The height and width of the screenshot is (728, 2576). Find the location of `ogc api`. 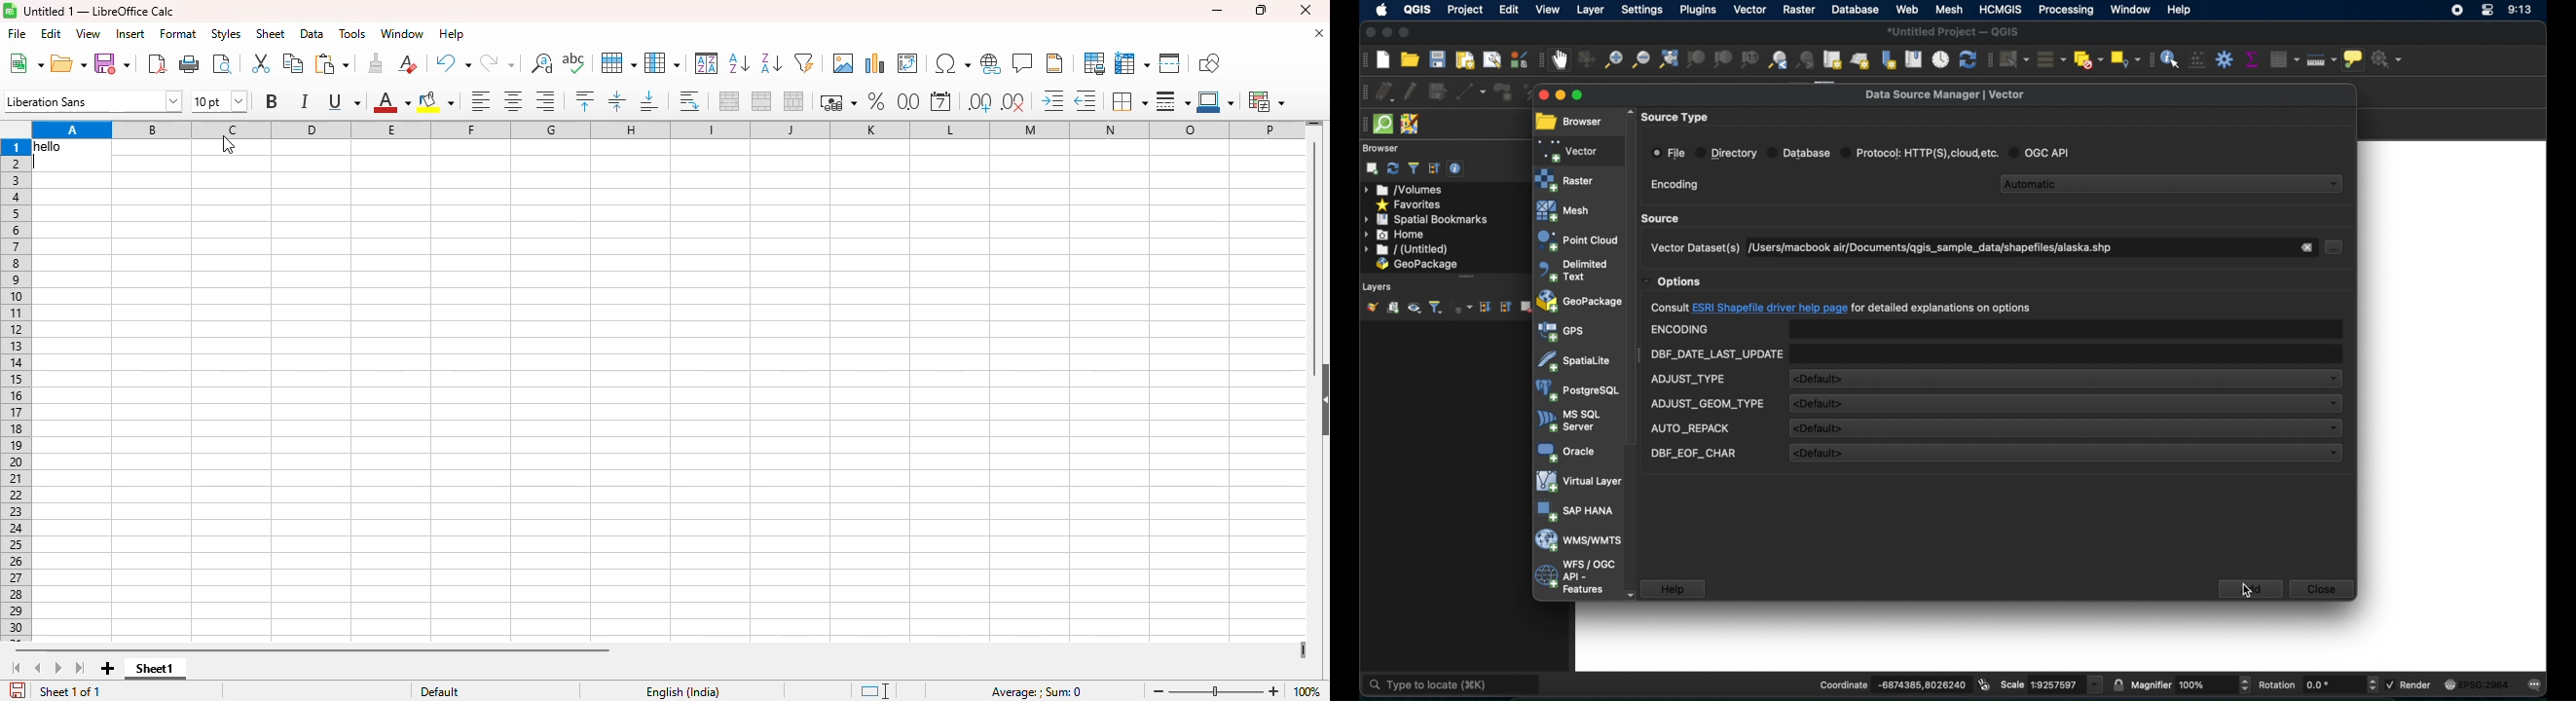

ogc api is located at coordinates (2044, 152).